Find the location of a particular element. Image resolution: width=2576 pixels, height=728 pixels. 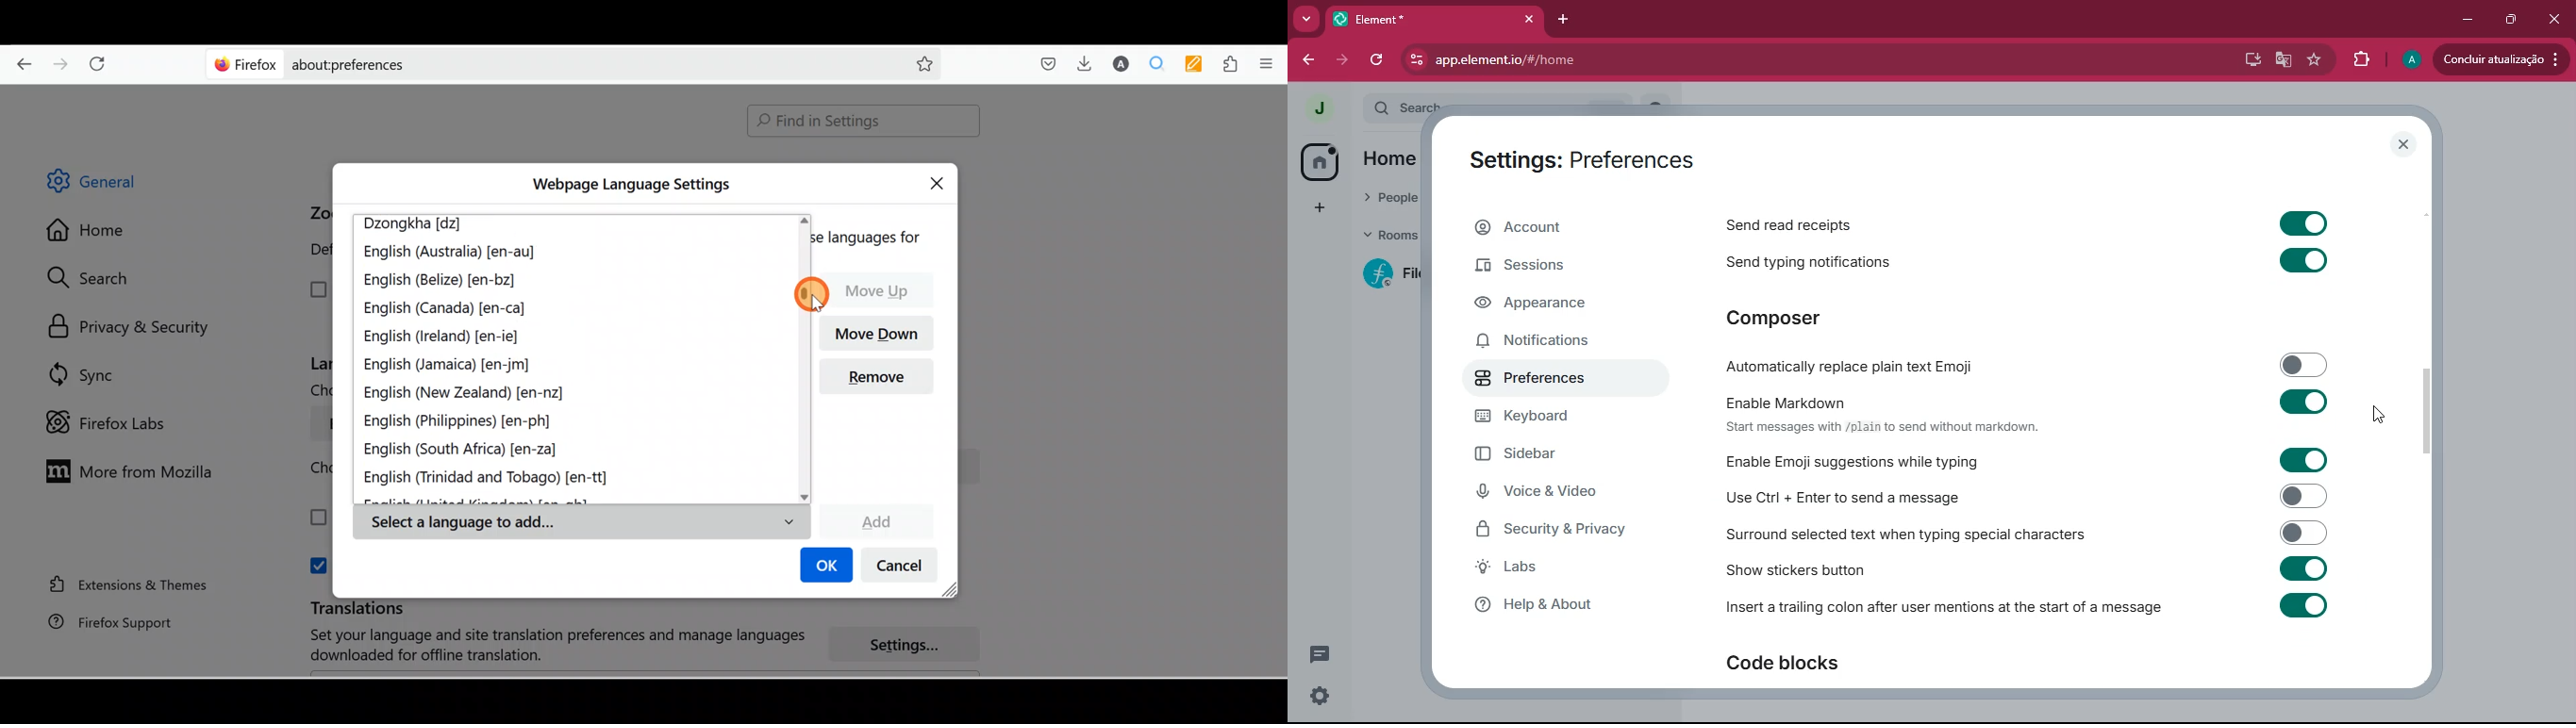

Go forward back one page is located at coordinates (62, 63).